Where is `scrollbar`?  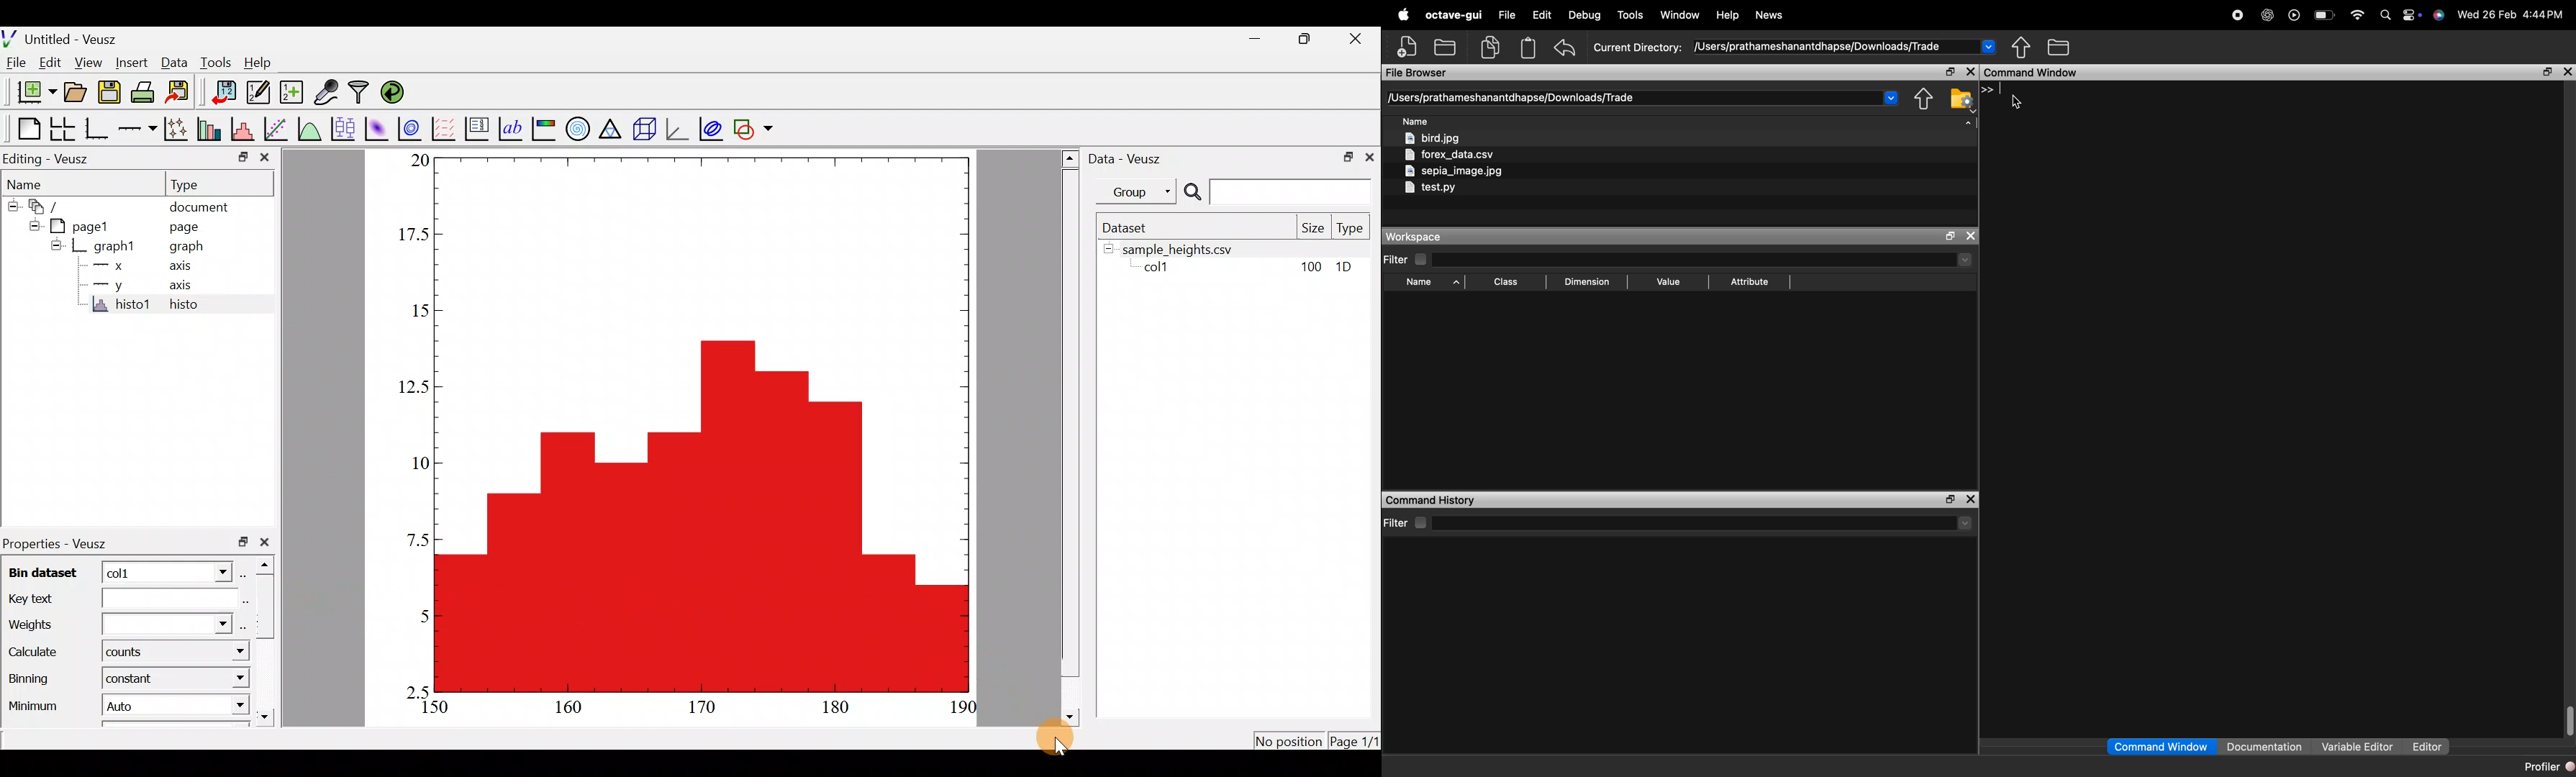 scrollbar is located at coordinates (2570, 721).